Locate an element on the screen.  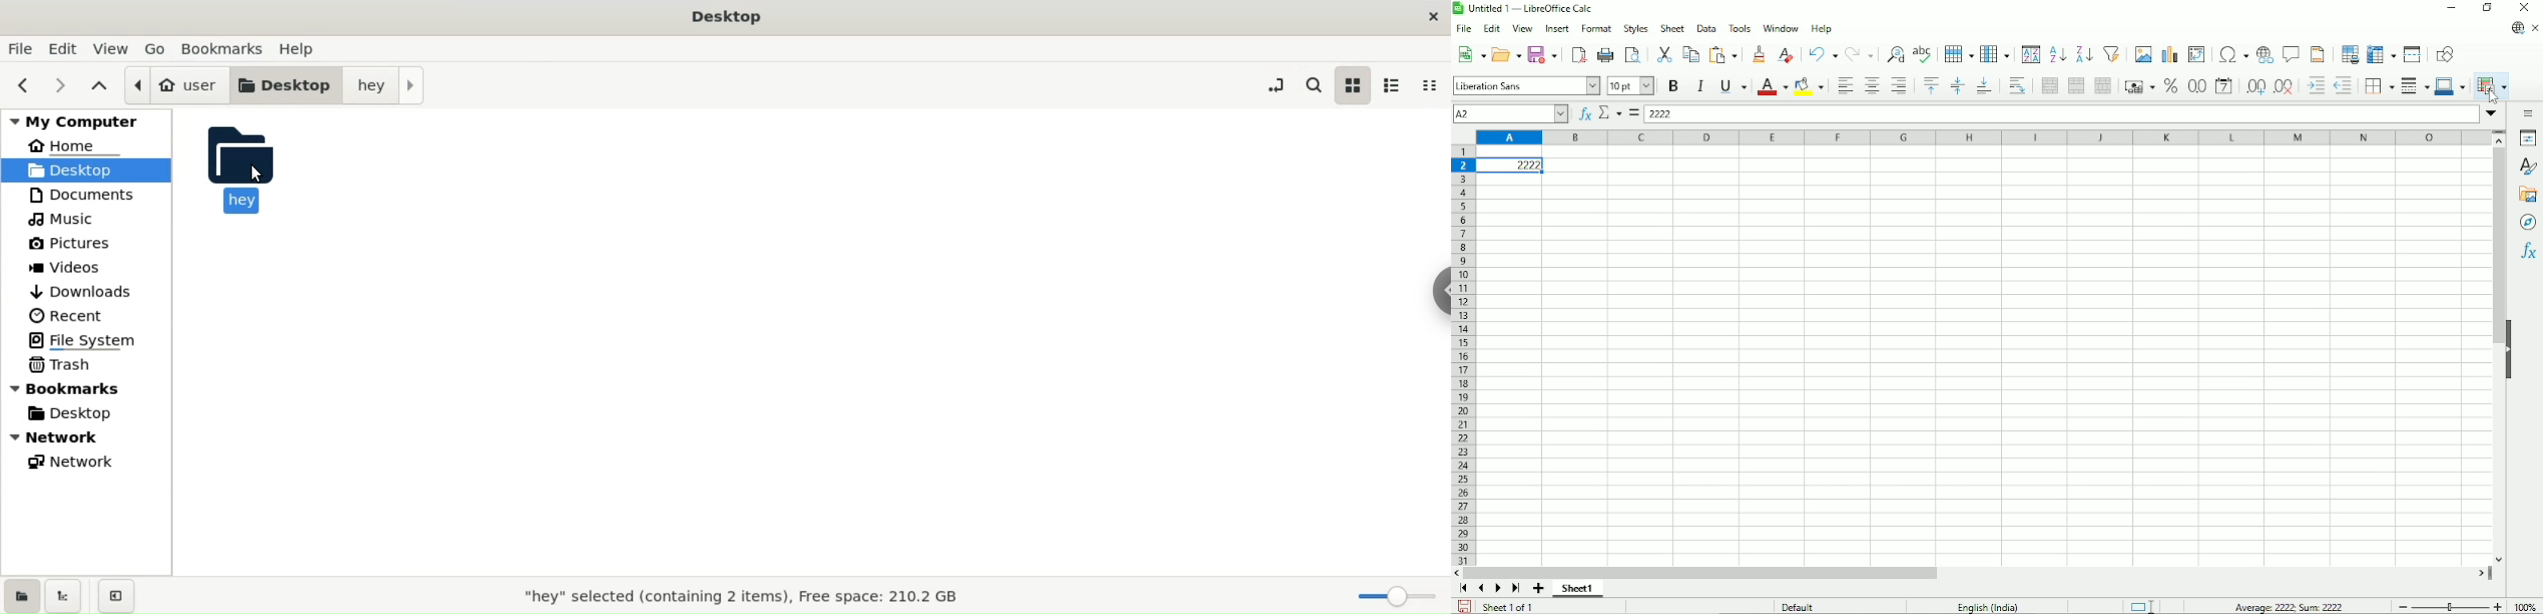
Vertical scrollbar is located at coordinates (2499, 247).